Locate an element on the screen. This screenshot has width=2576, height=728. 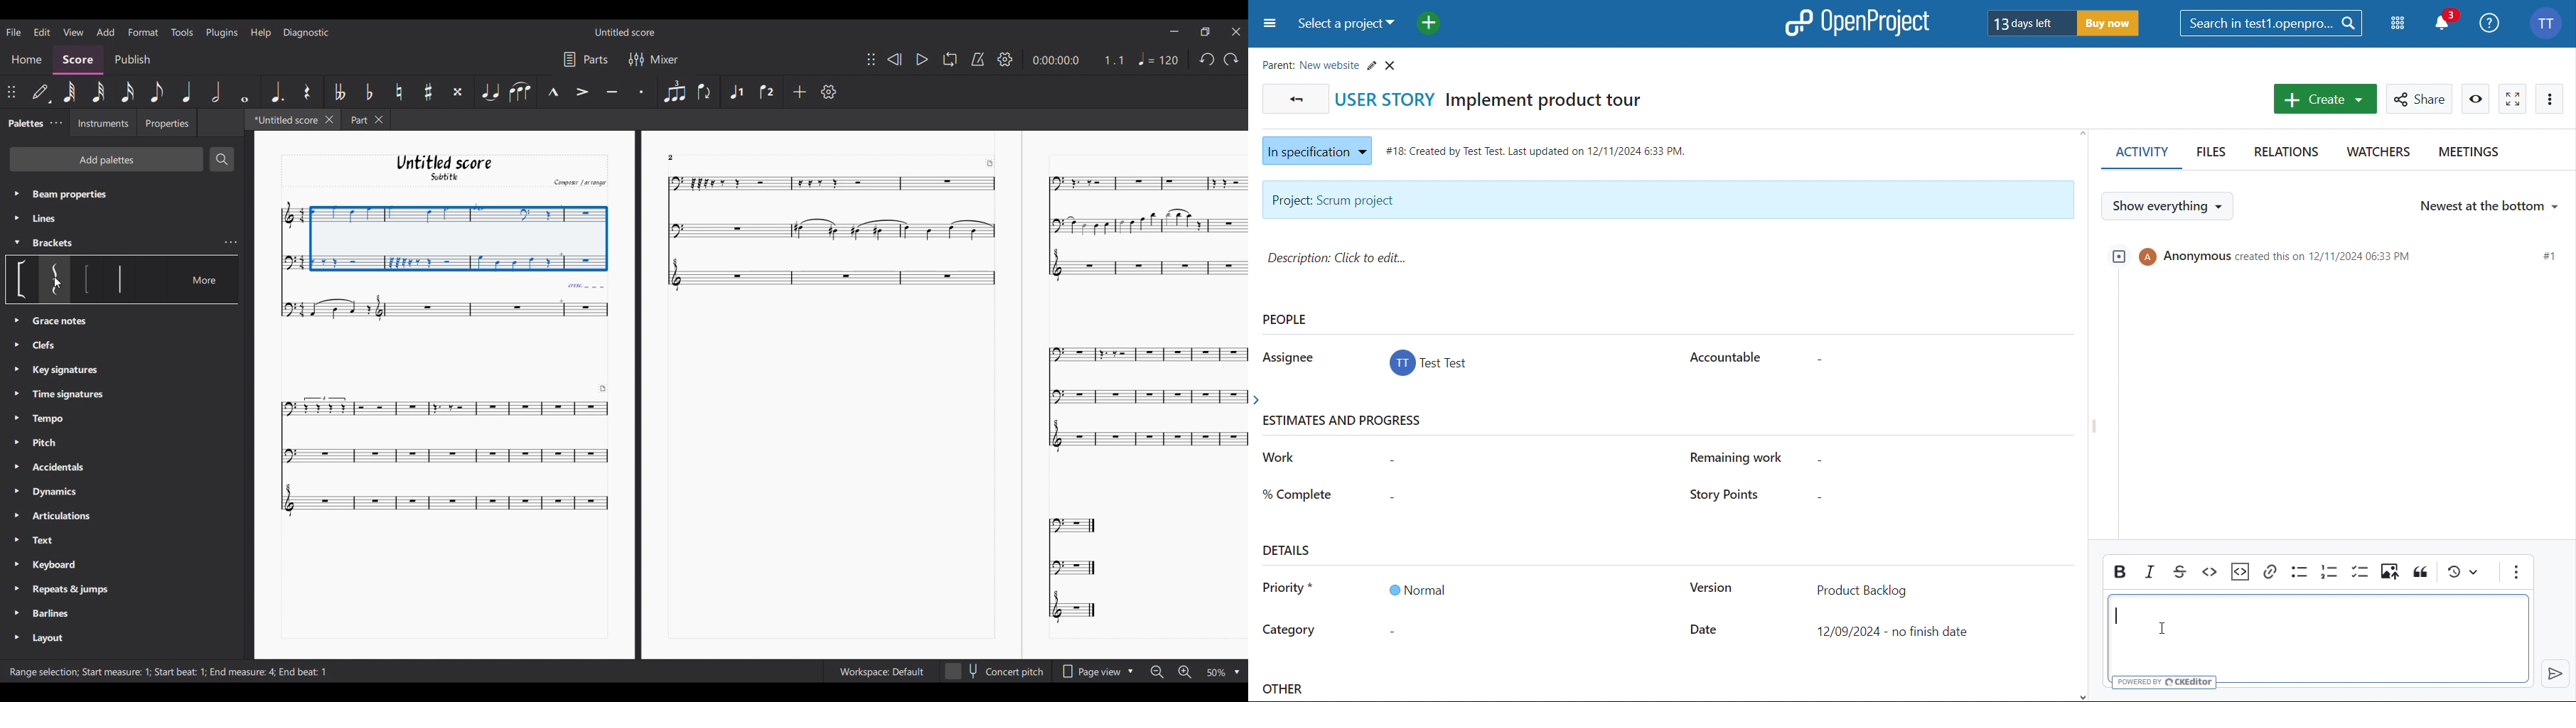
Publish is located at coordinates (131, 59).